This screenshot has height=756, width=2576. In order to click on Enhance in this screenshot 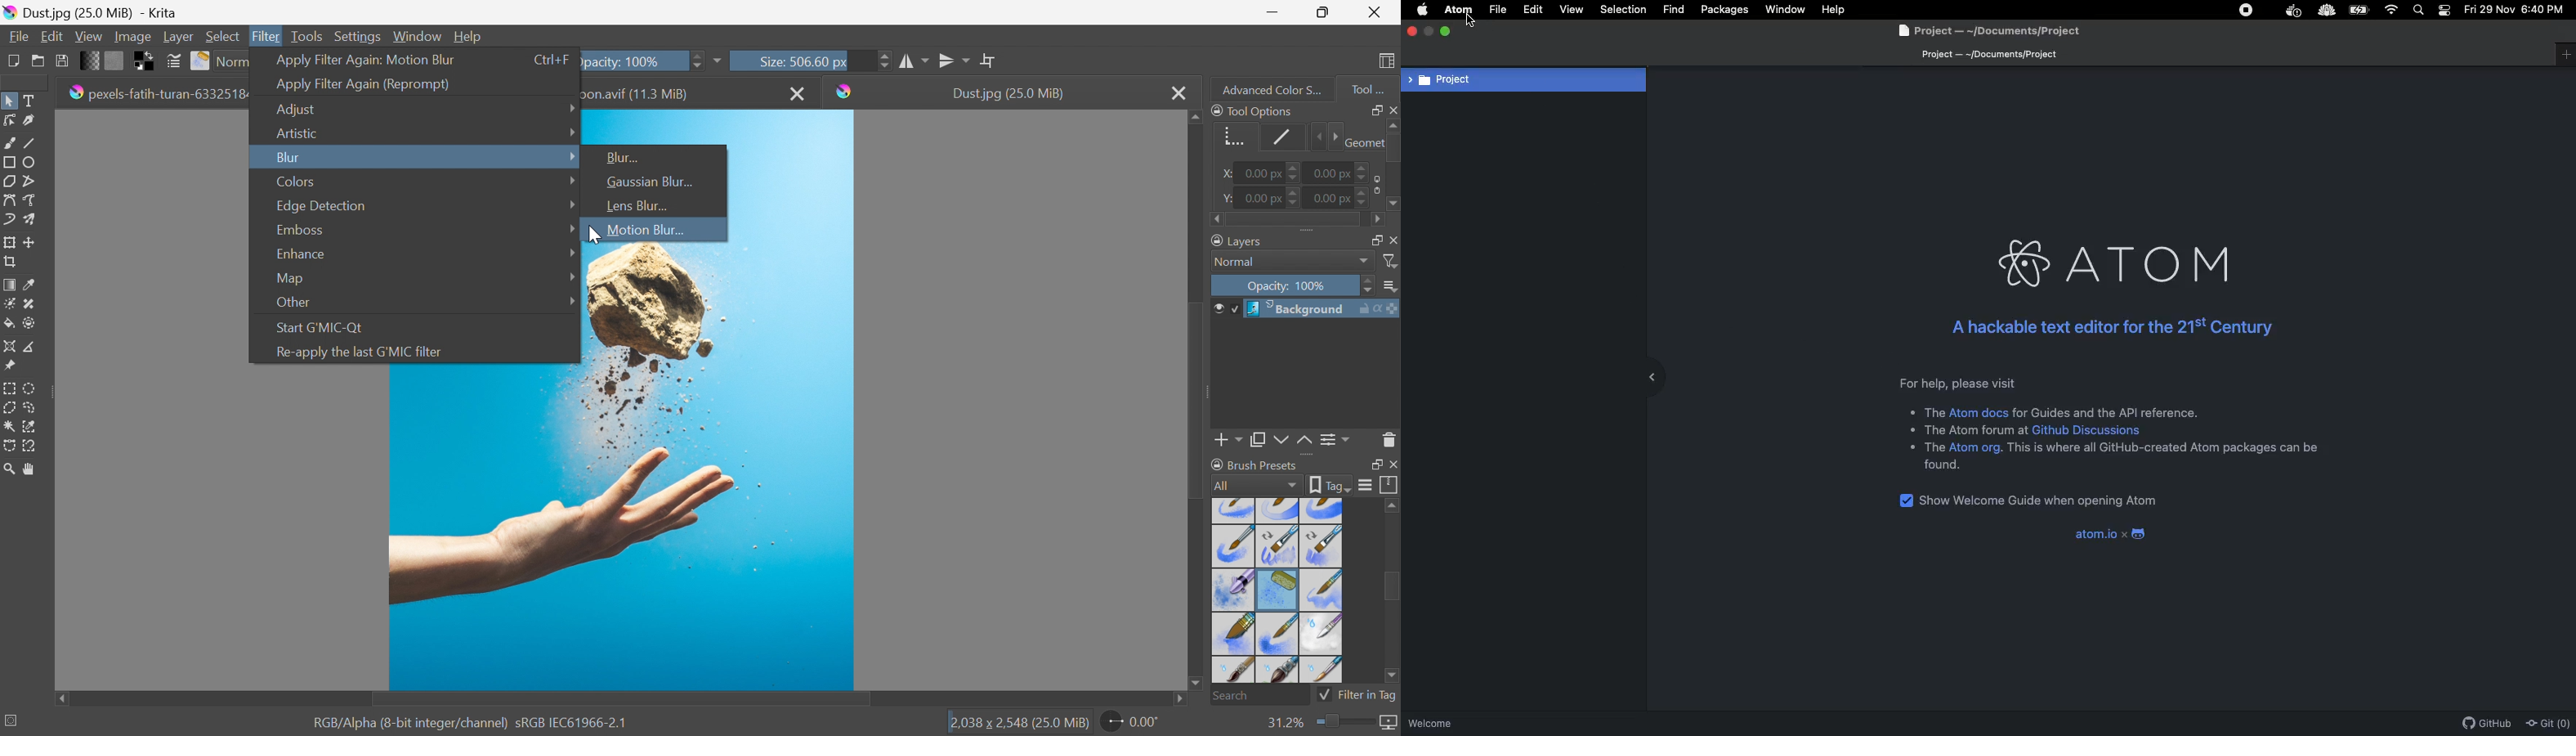, I will do `click(298, 254)`.